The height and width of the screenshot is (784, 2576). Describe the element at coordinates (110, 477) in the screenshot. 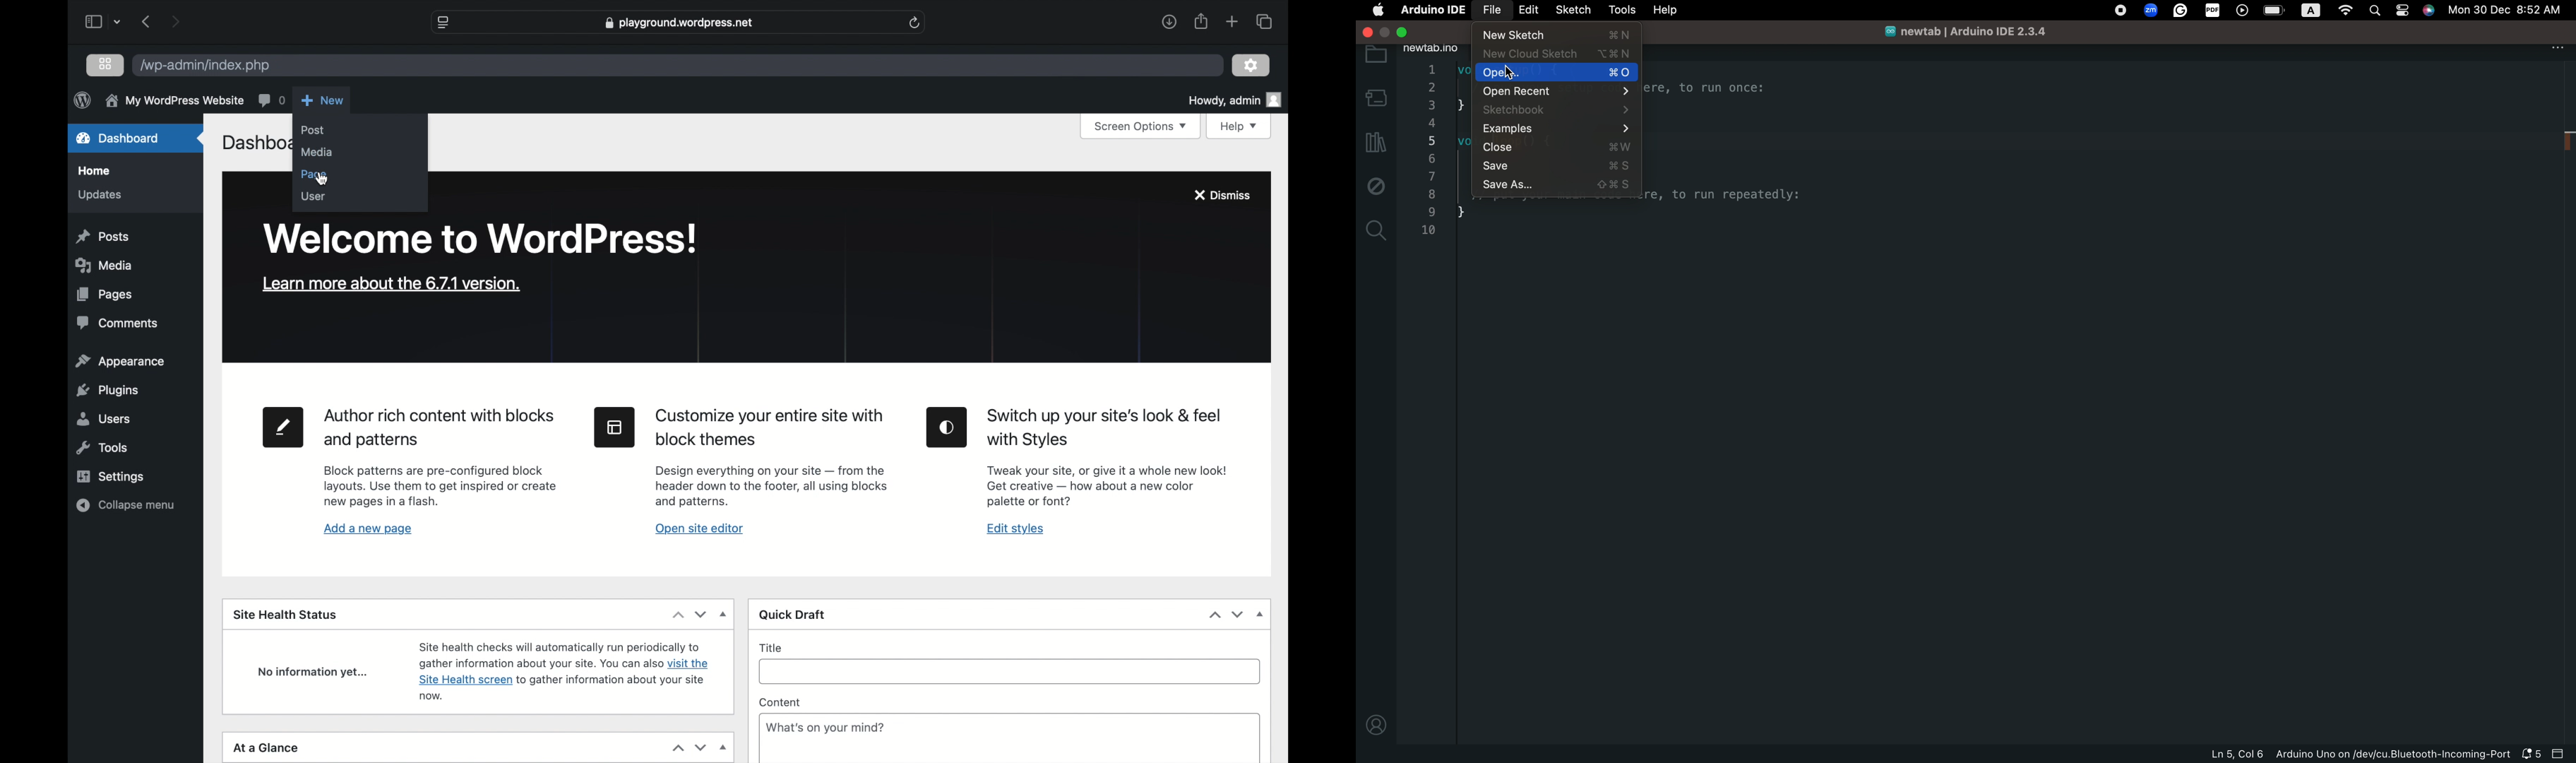

I see `settings` at that location.